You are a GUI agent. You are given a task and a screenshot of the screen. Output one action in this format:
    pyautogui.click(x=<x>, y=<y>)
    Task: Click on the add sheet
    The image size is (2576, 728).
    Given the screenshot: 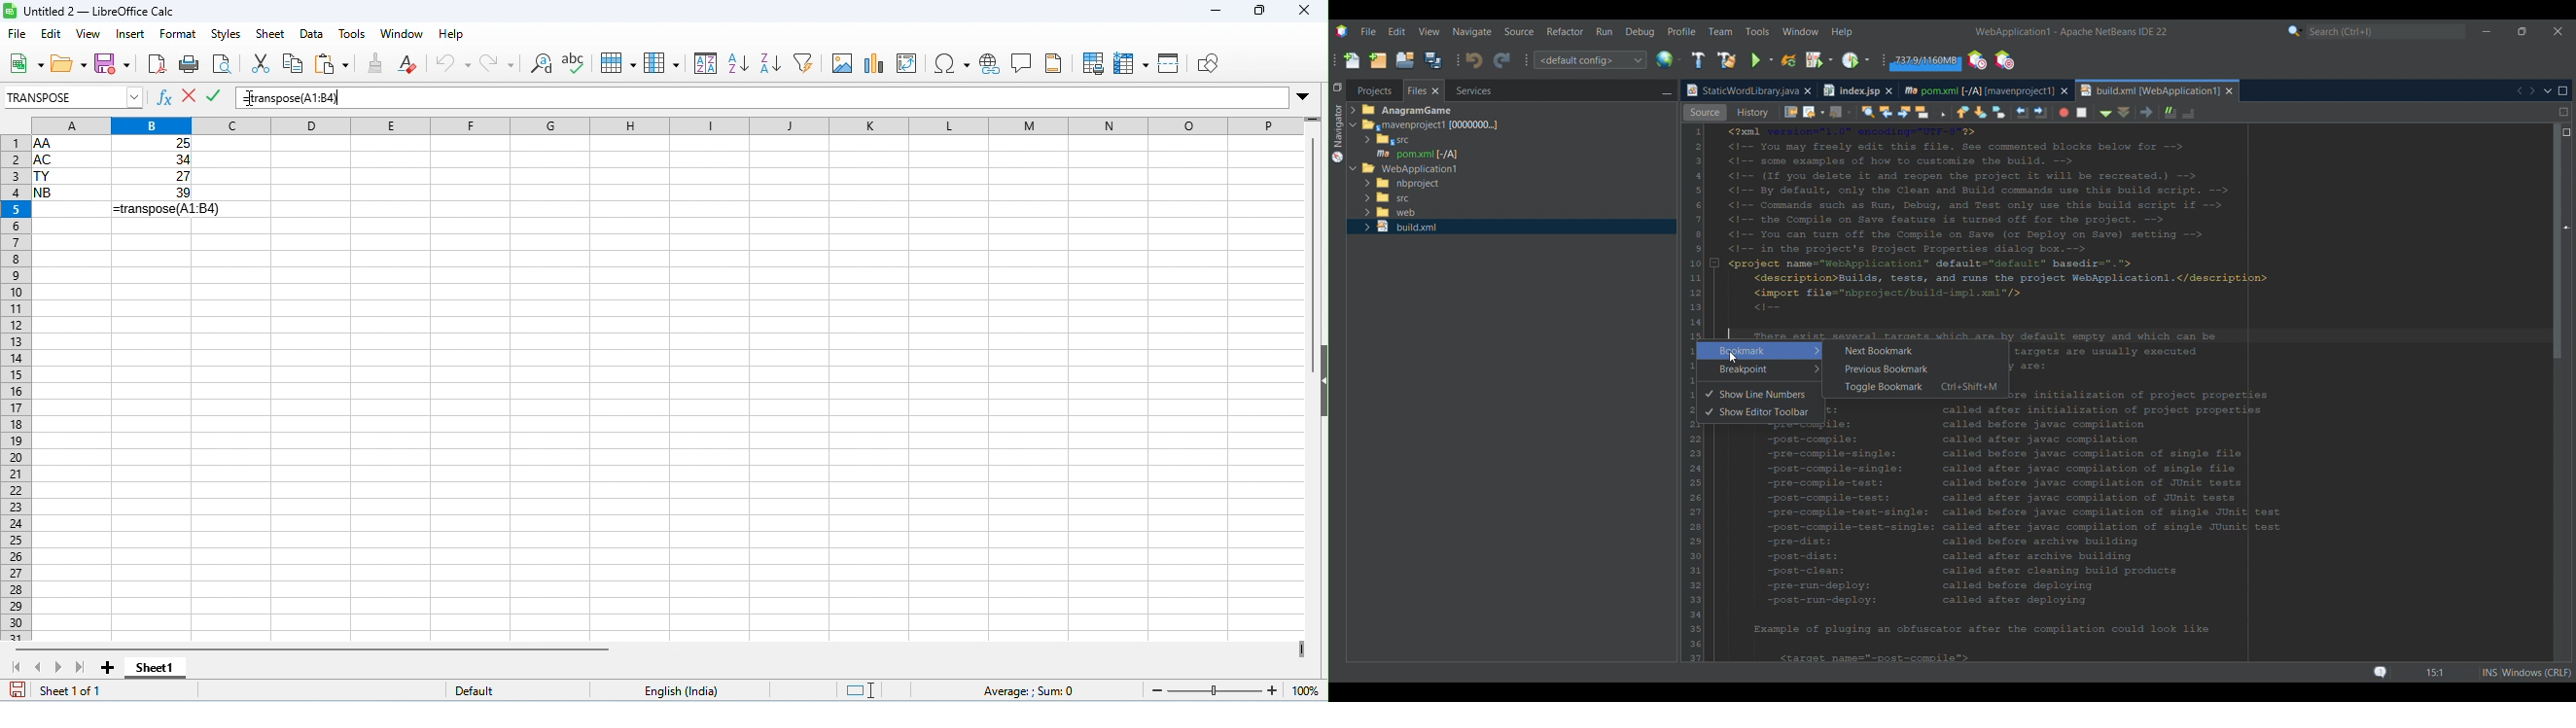 What is the action you would take?
    pyautogui.click(x=111, y=668)
    